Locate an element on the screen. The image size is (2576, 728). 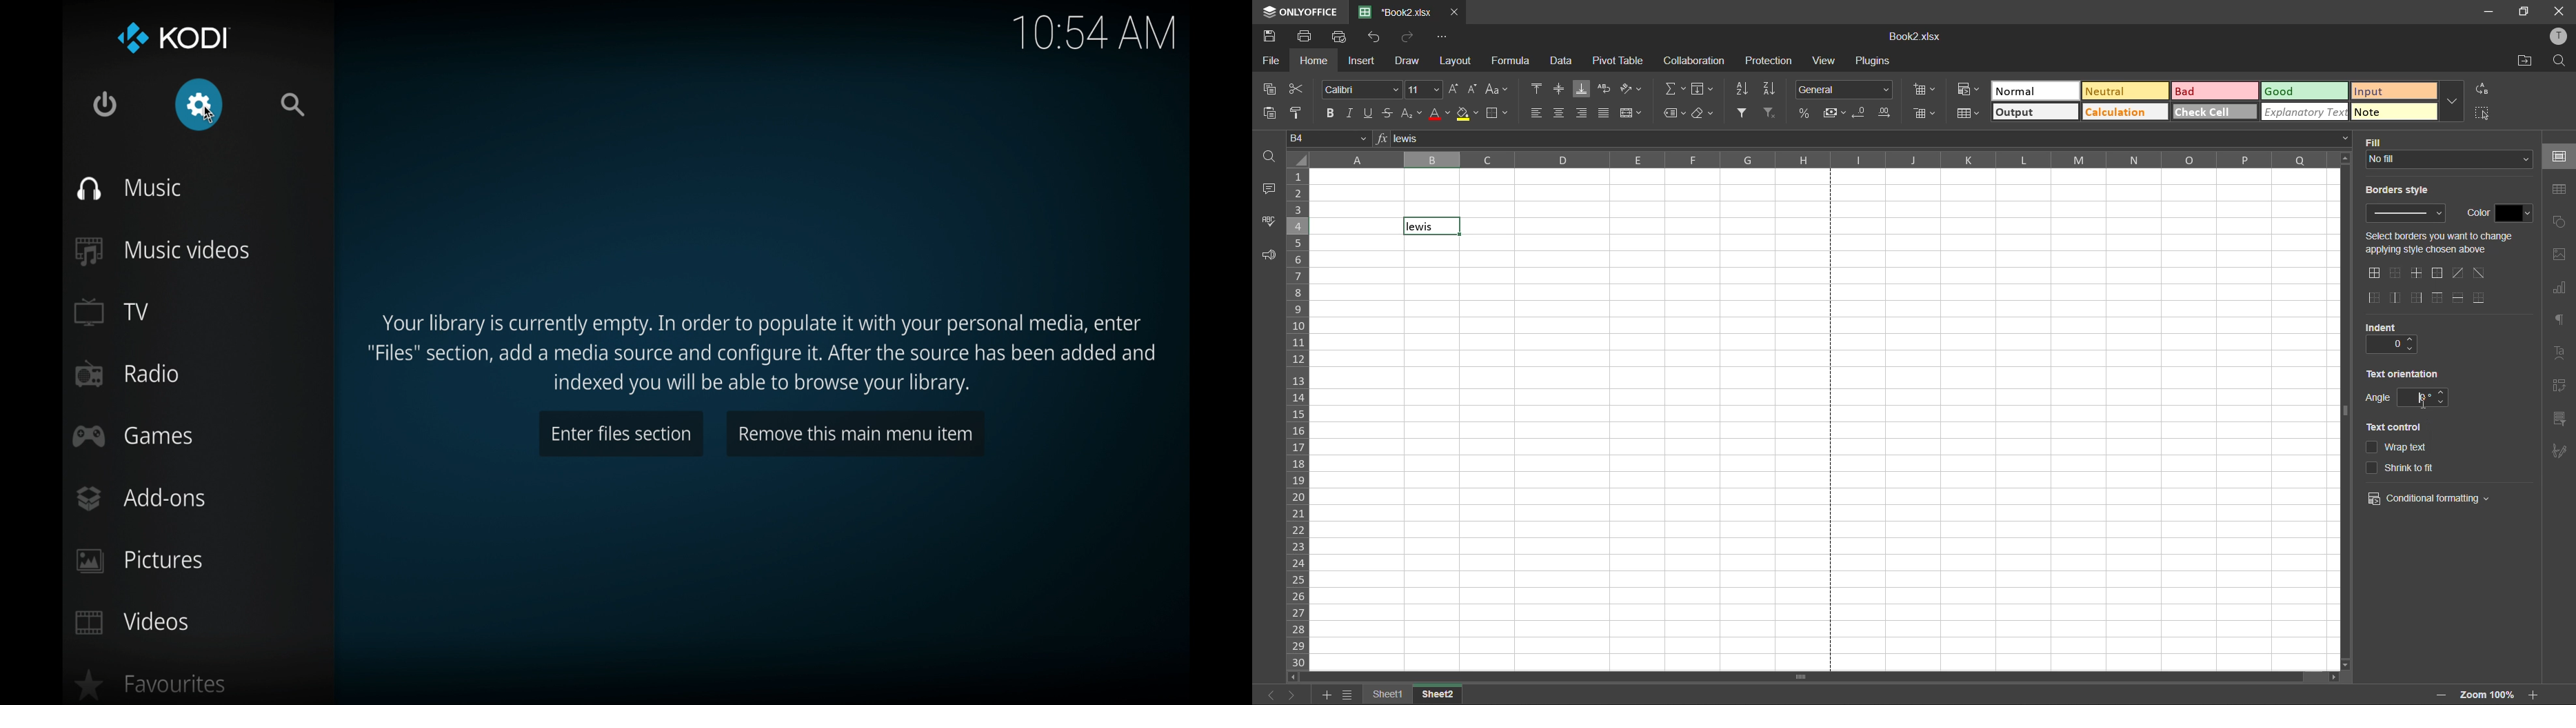
cell settings is located at coordinates (2559, 158).